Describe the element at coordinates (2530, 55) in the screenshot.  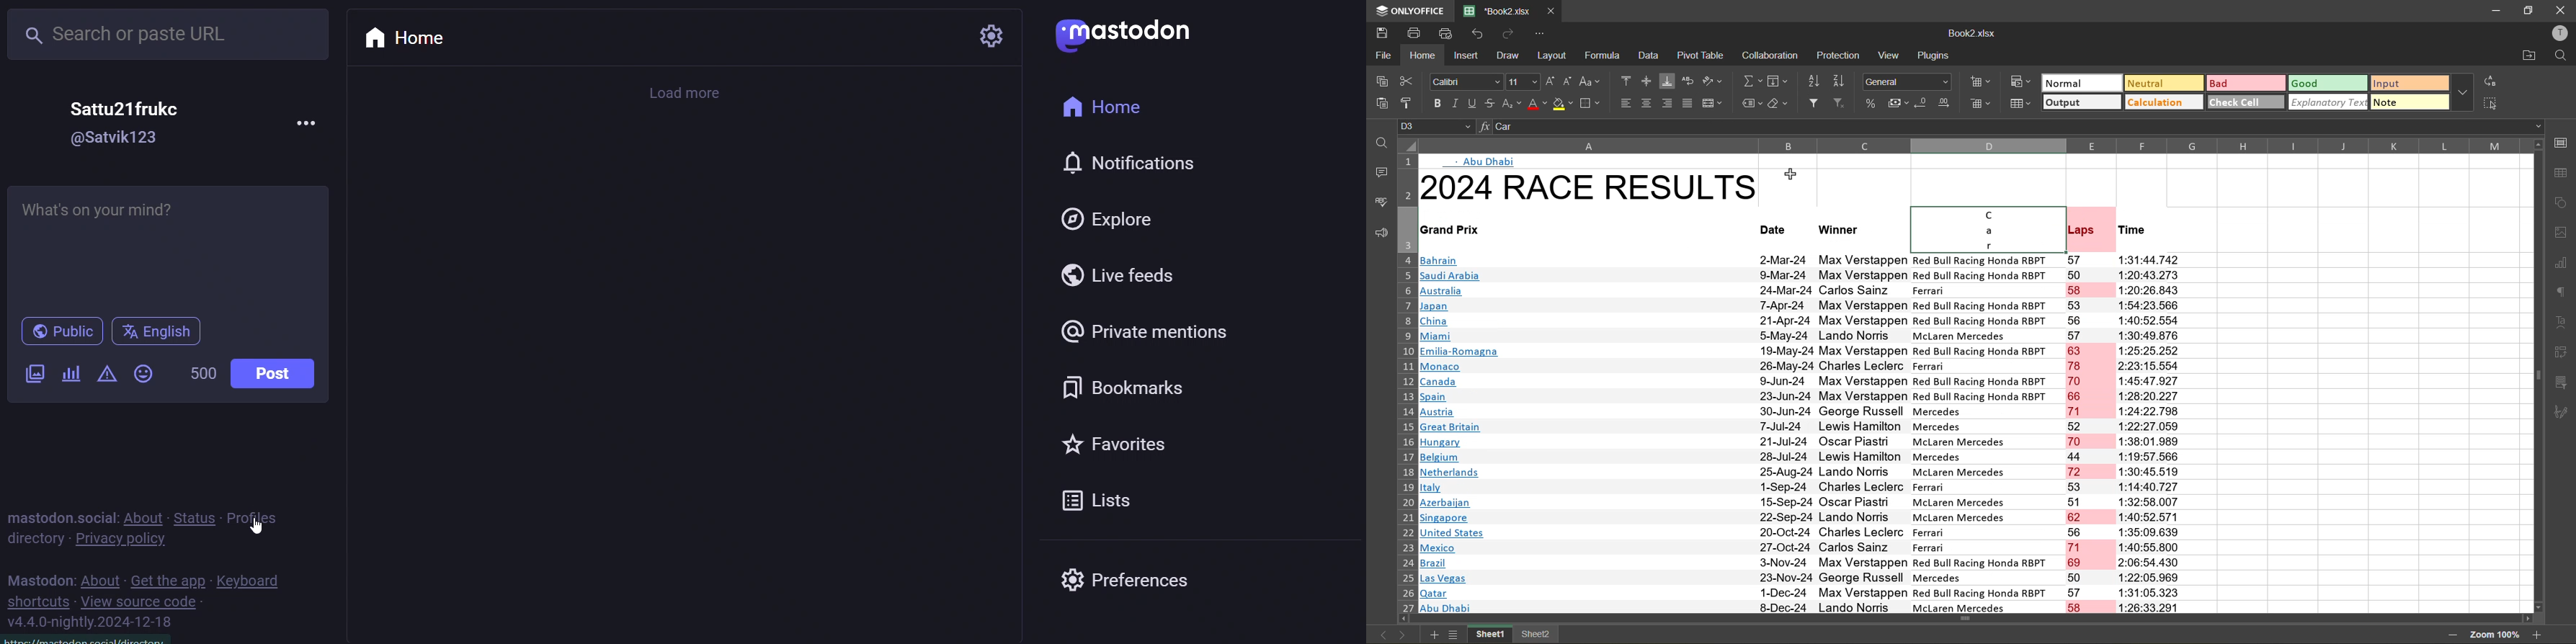
I see `open location` at that location.